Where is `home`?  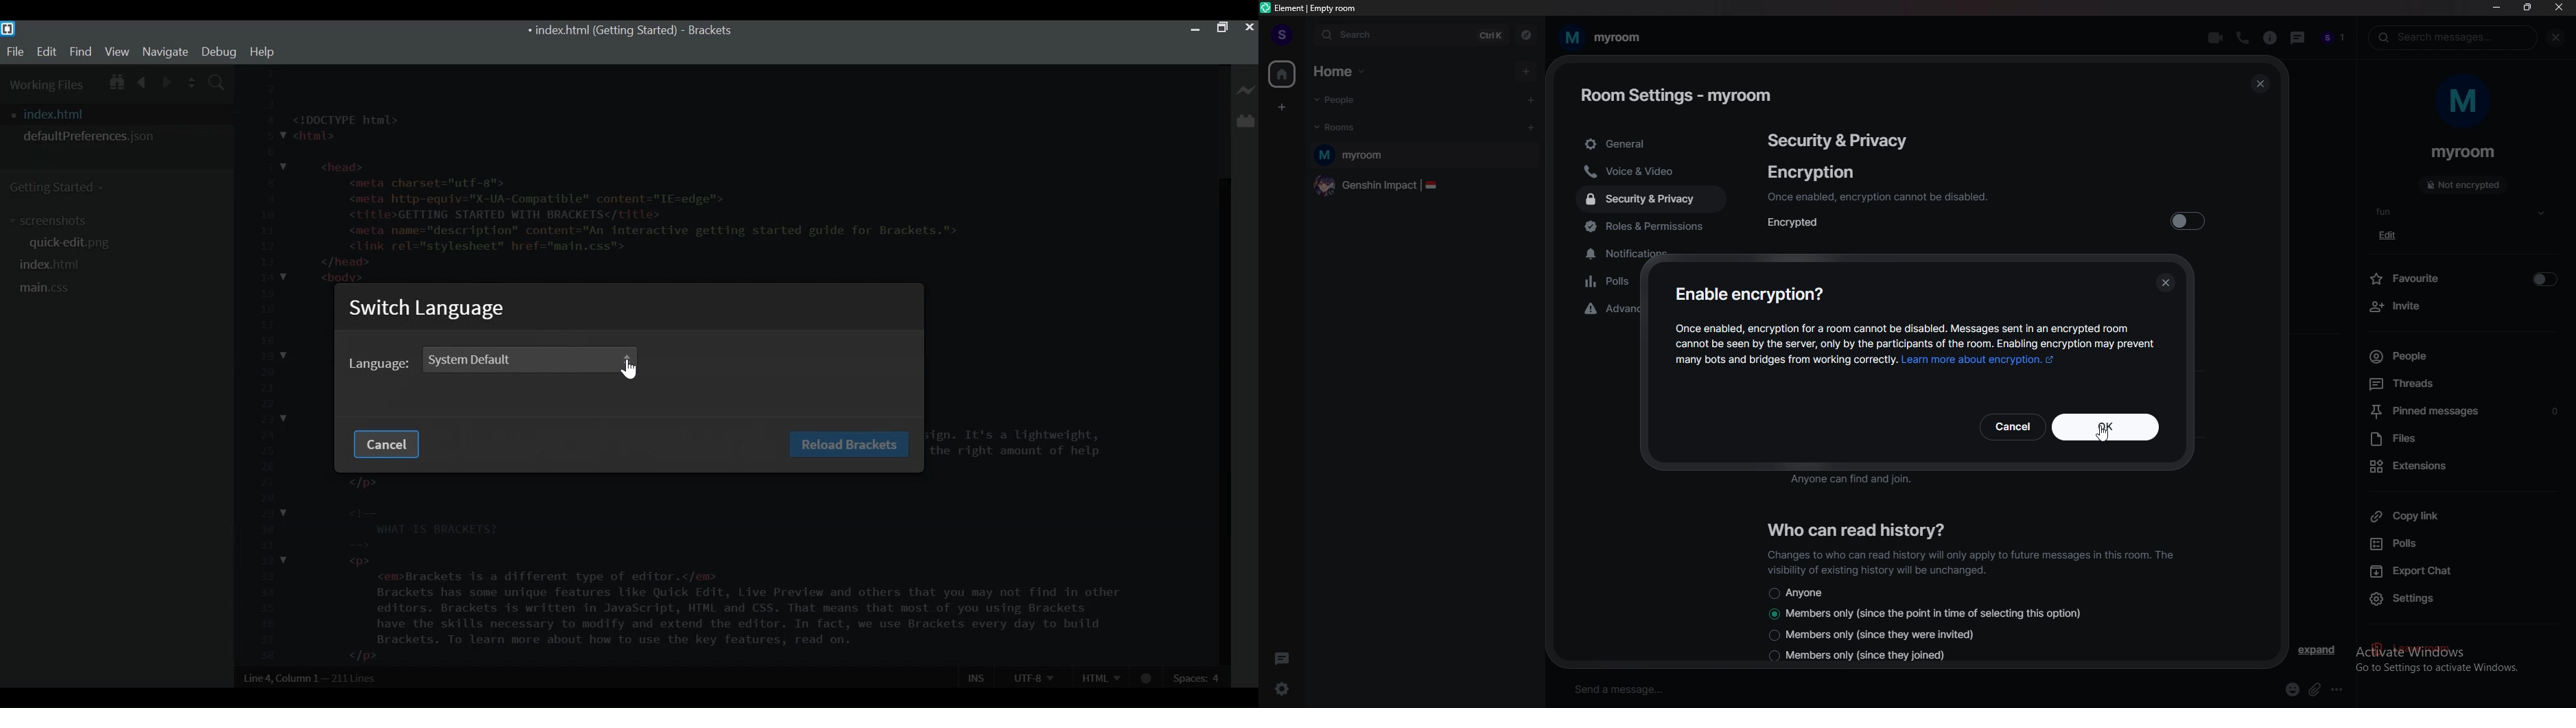 home is located at coordinates (1348, 70).